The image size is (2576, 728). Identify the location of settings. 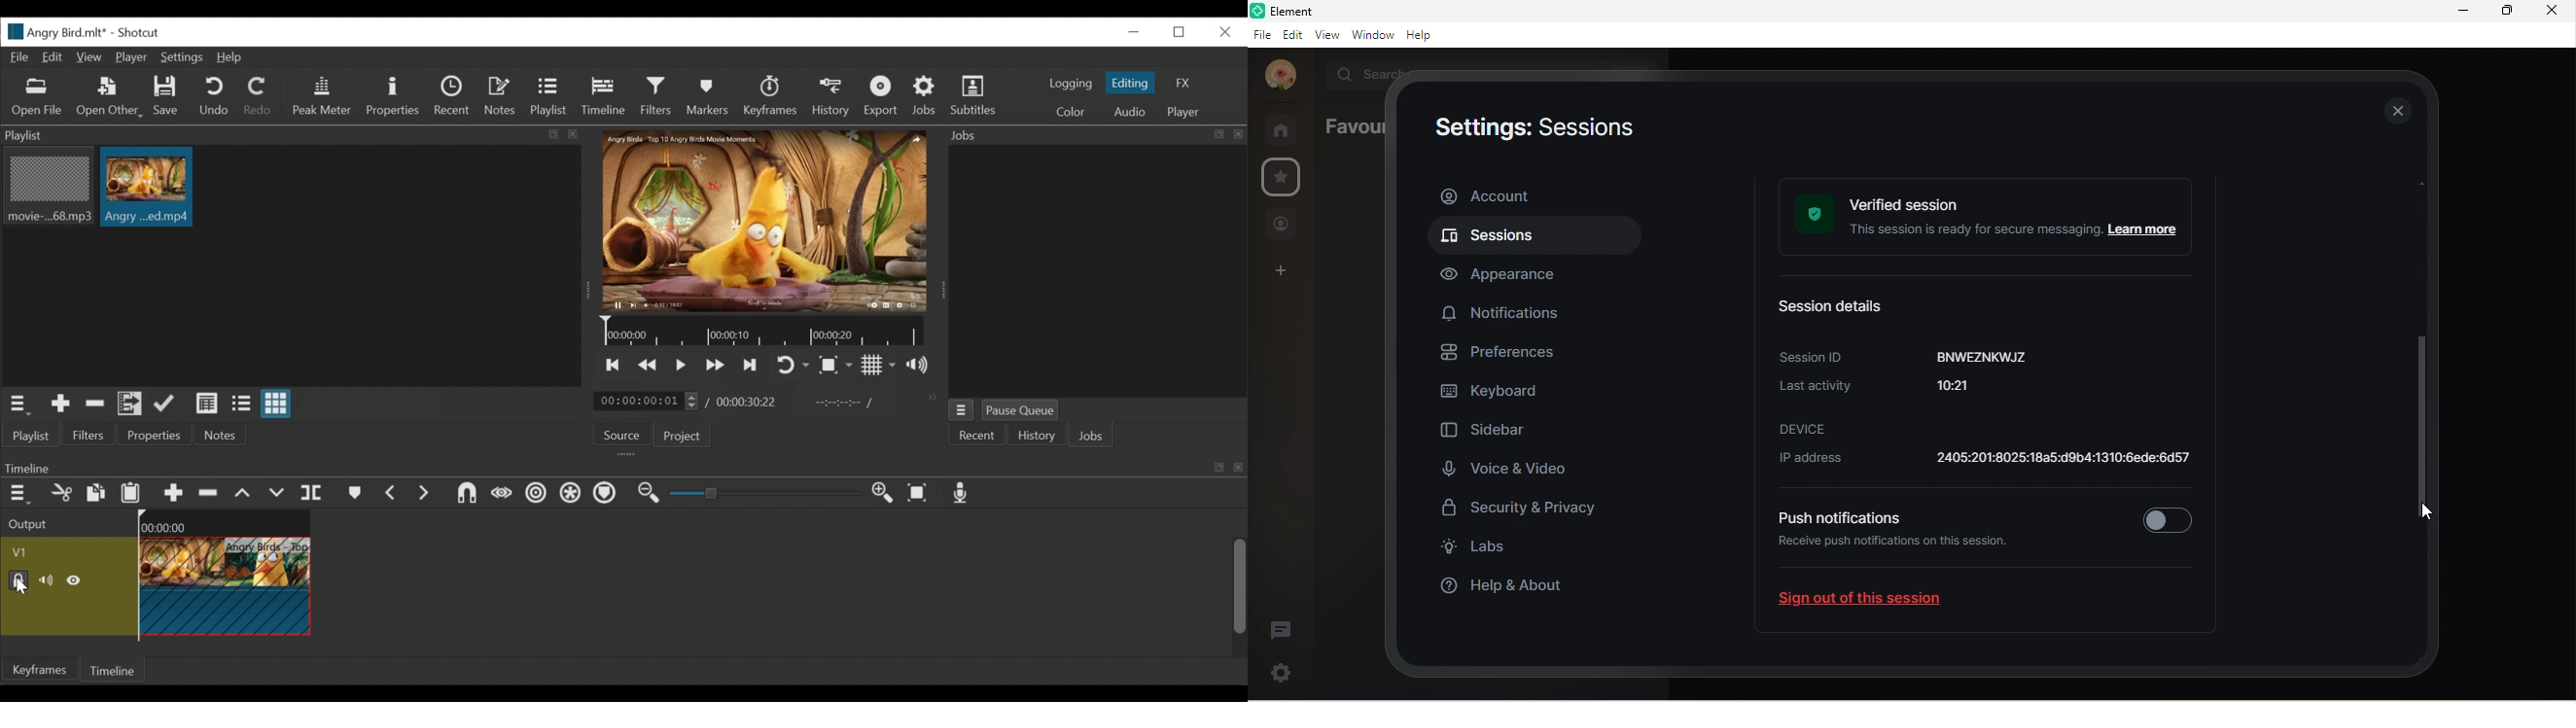
(1284, 176).